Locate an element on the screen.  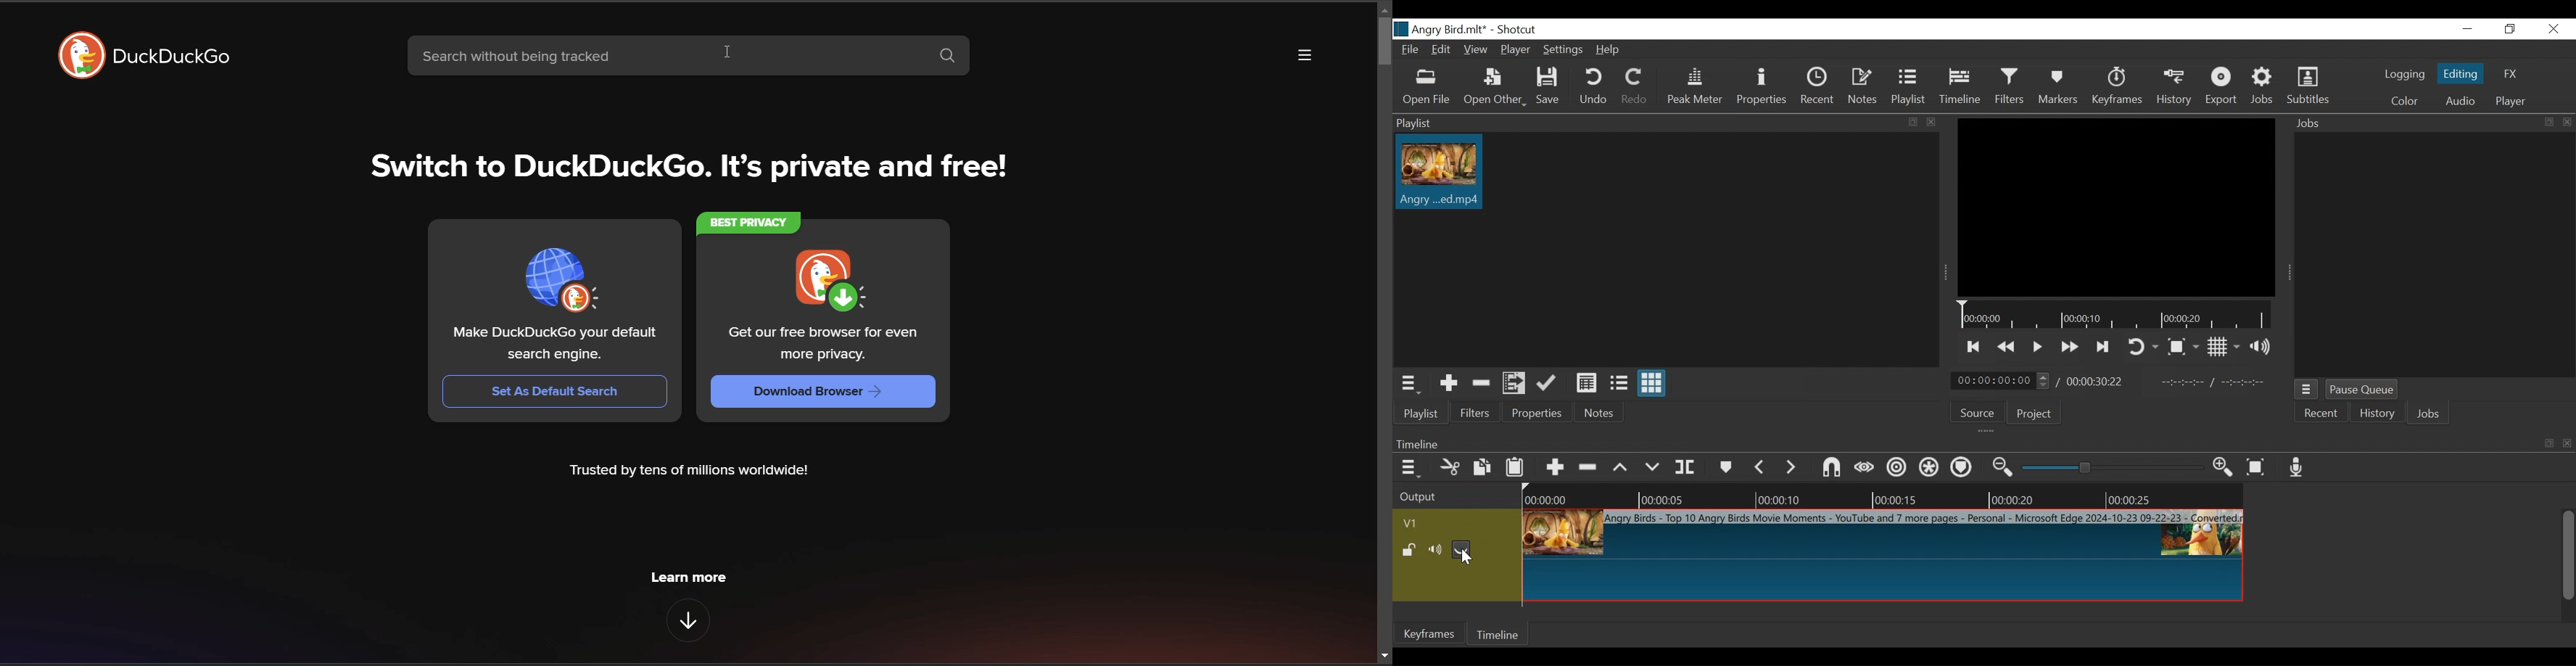
Timeline is located at coordinates (2115, 314).